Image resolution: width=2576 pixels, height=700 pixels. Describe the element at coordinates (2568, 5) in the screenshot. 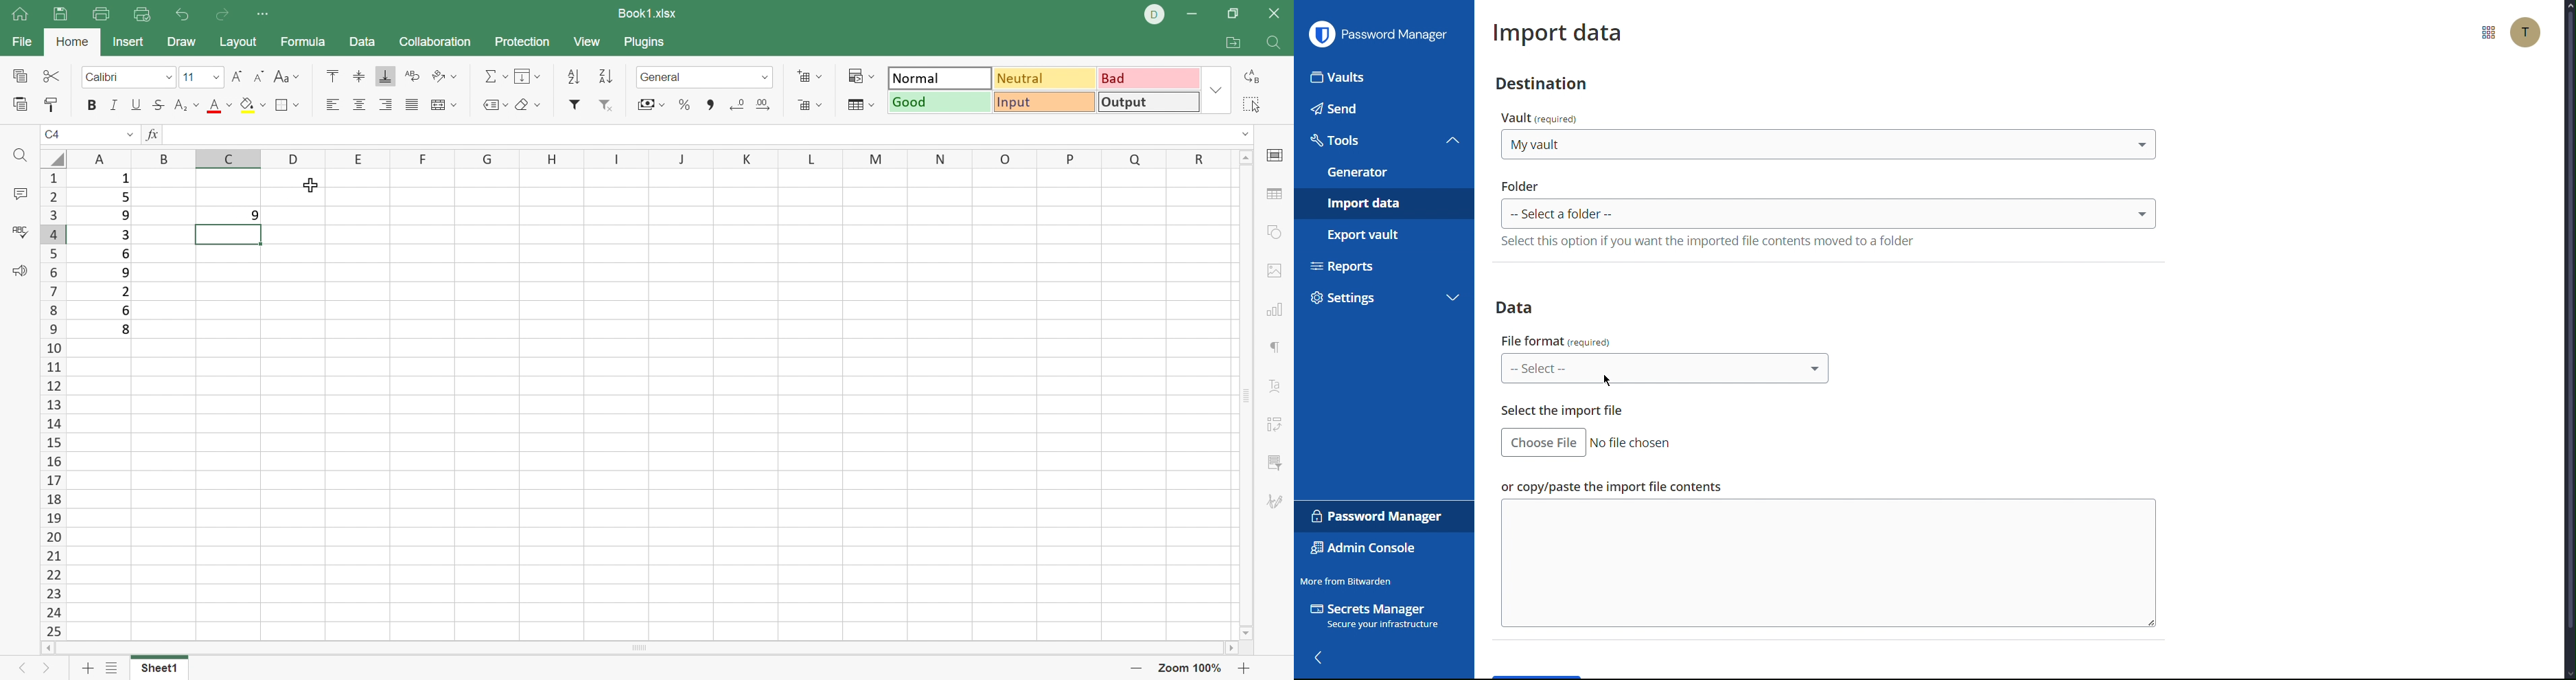

I see `scroll up` at that location.